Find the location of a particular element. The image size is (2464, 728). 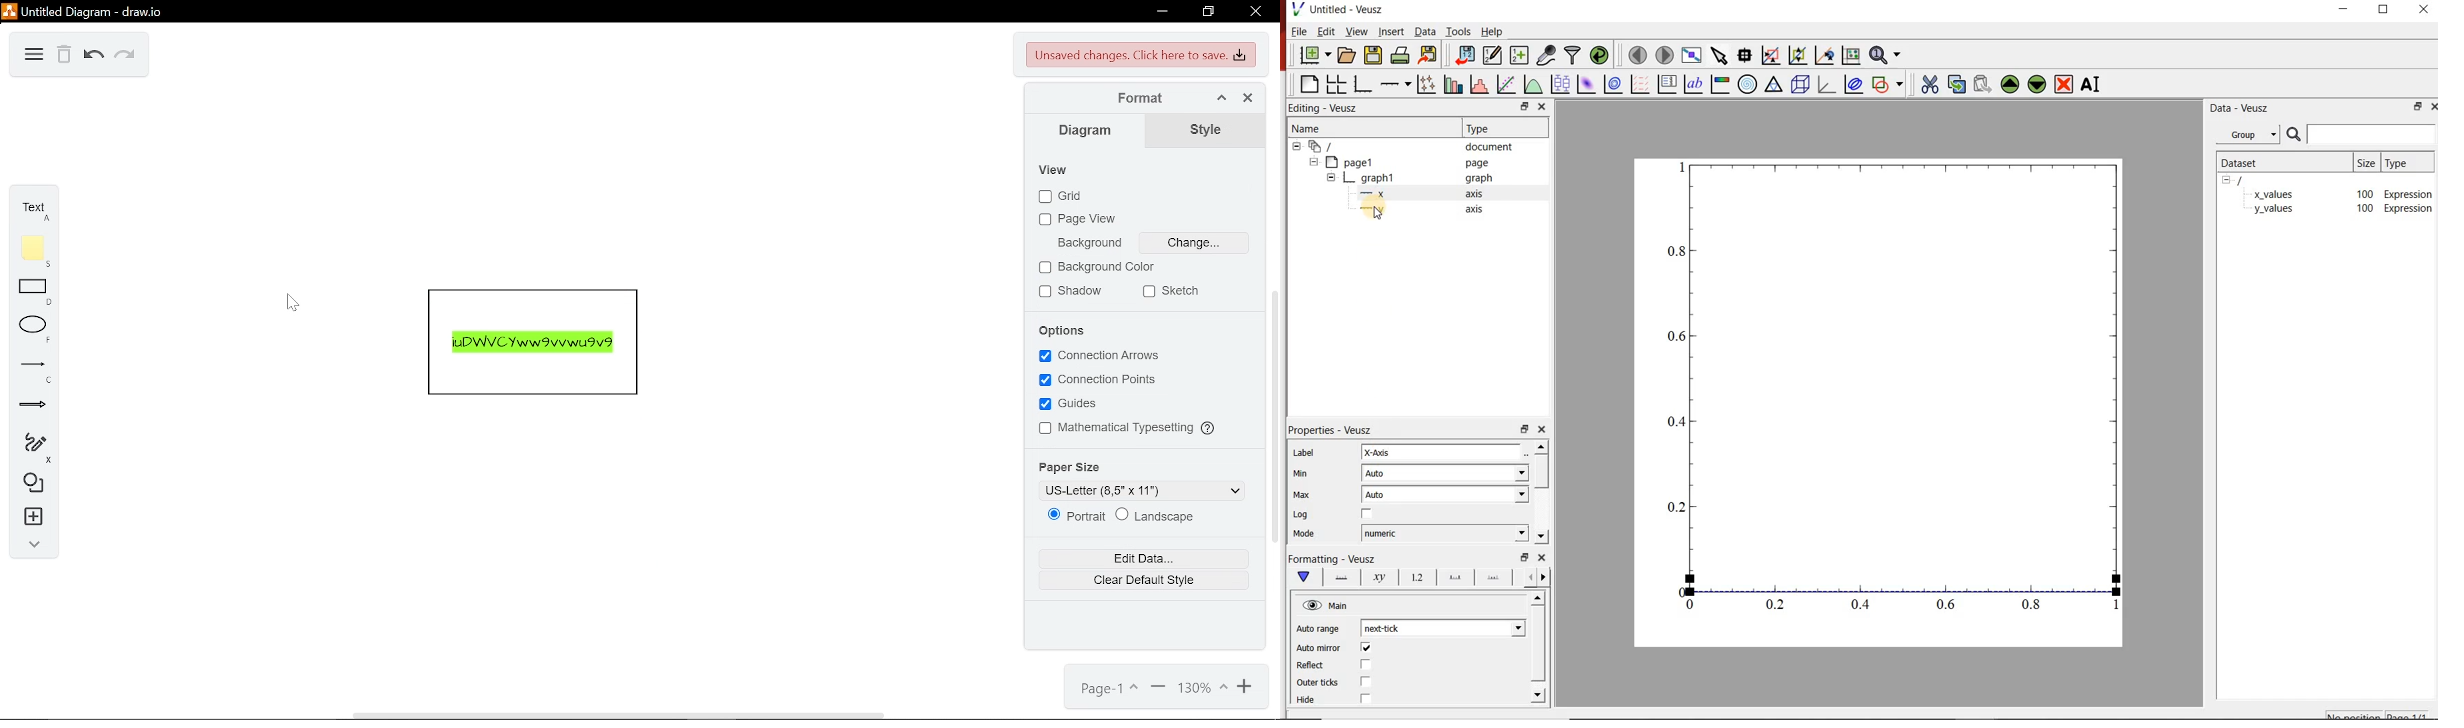

delete is located at coordinates (64, 56).